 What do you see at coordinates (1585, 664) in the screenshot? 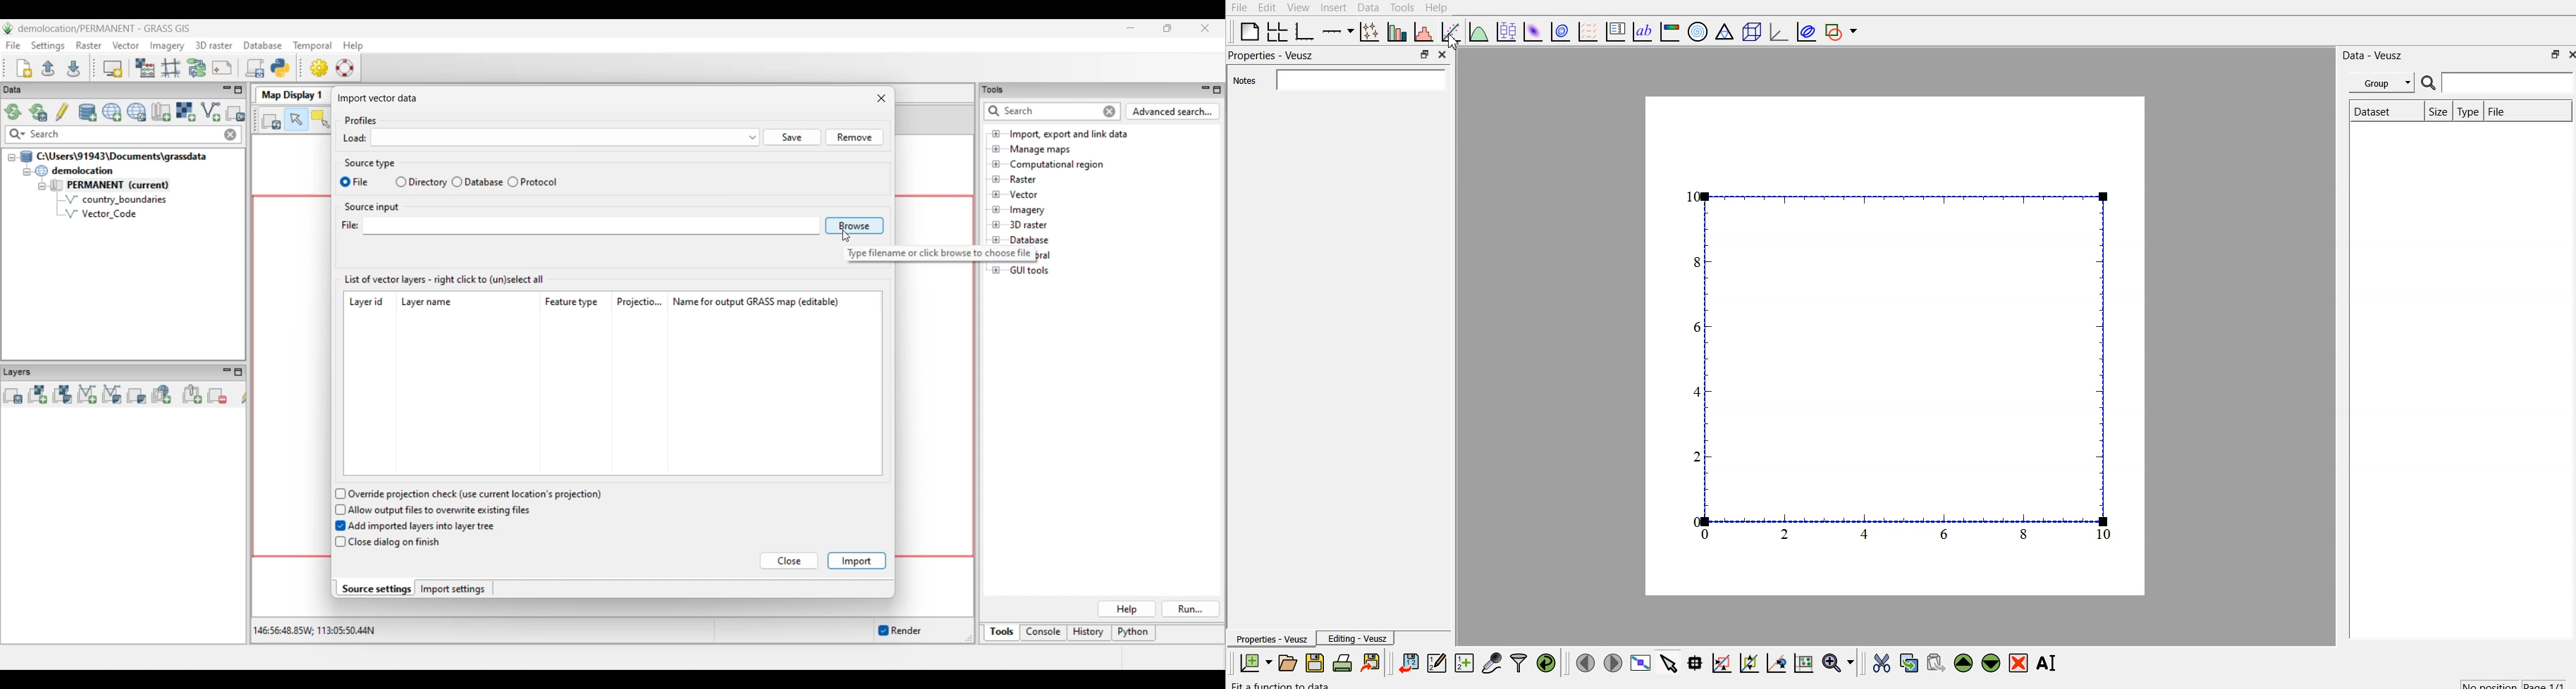
I see `previous page ` at bounding box center [1585, 664].